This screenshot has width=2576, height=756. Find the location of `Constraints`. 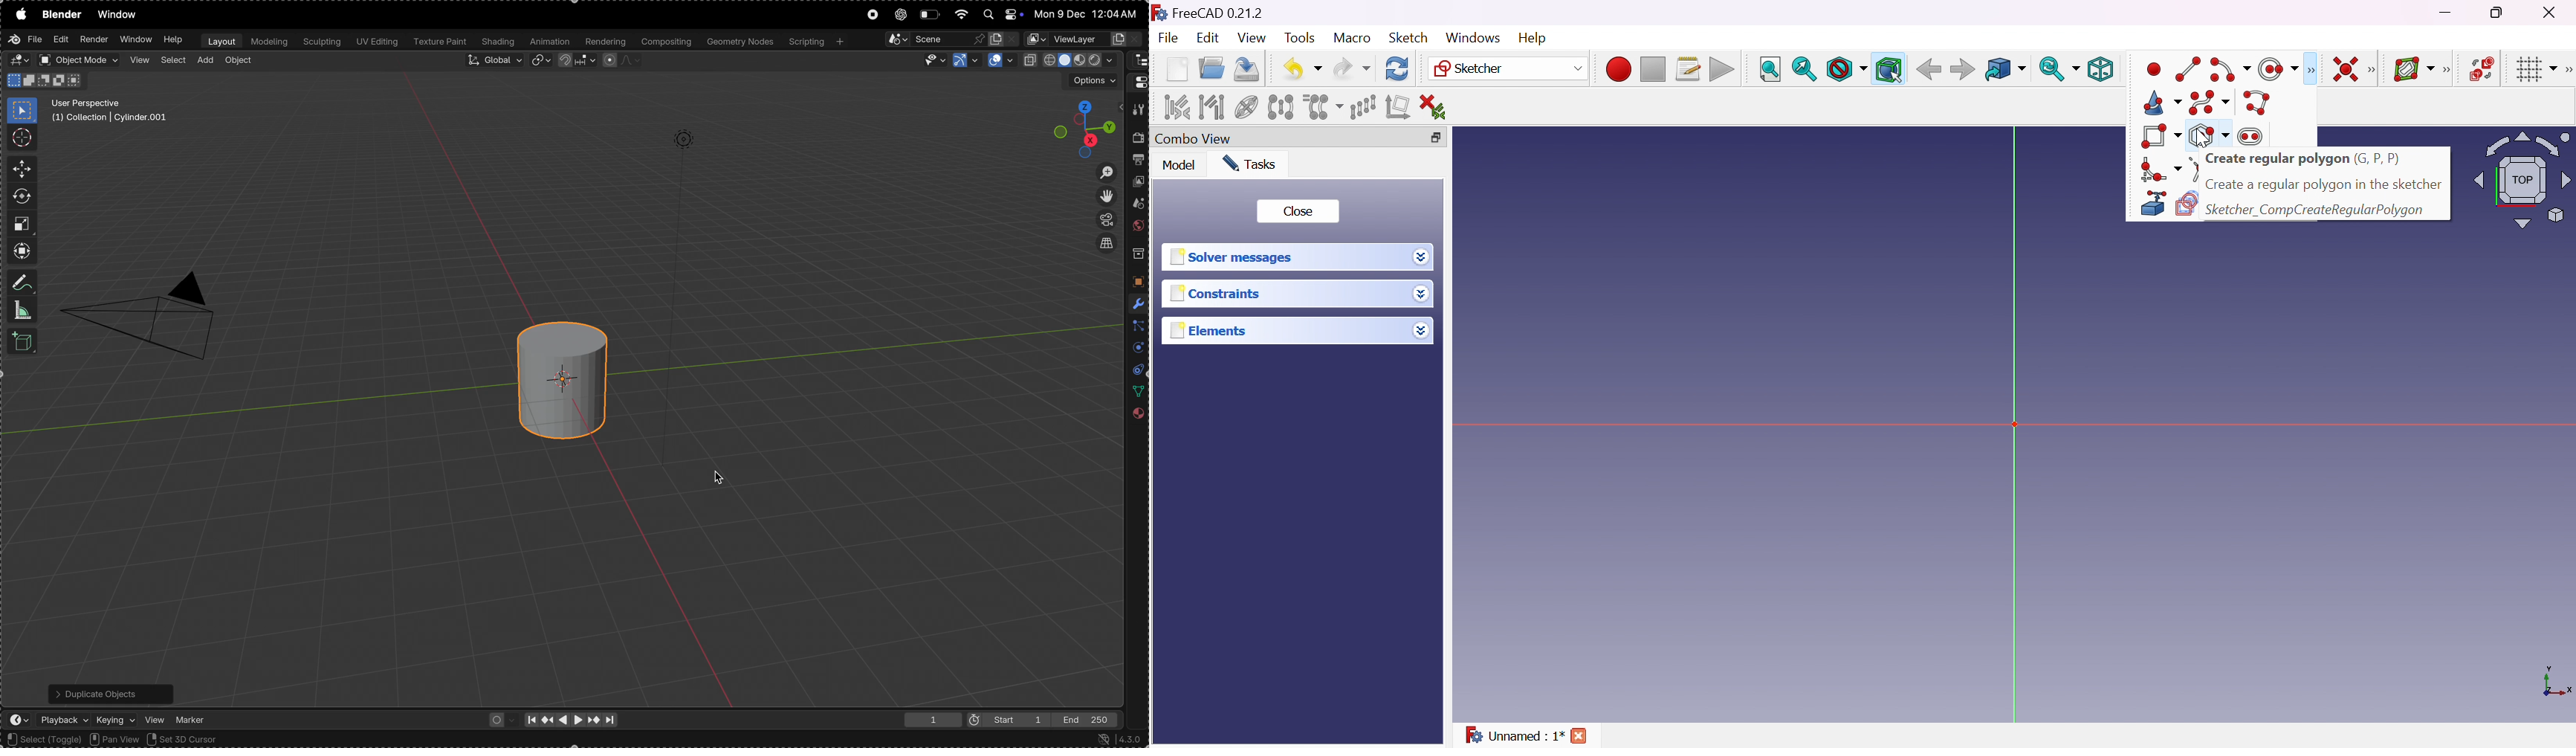

Constraints is located at coordinates (1220, 293).